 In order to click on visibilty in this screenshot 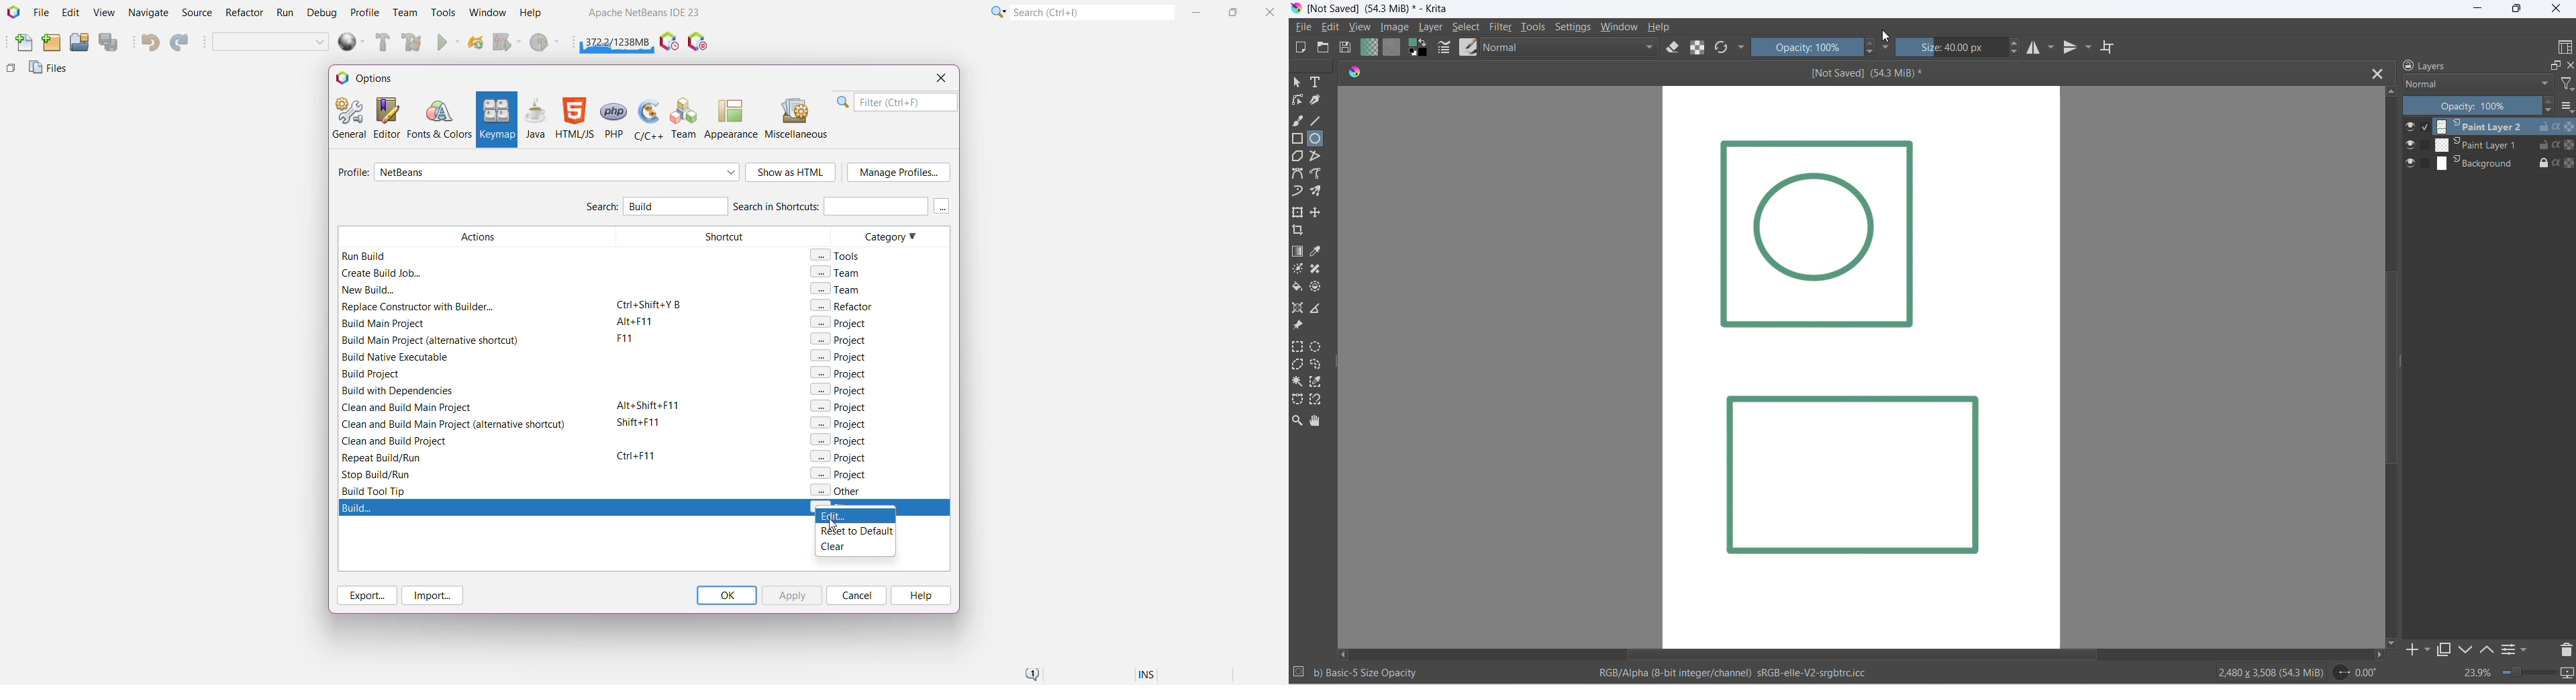, I will do `click(2410, 163)`.